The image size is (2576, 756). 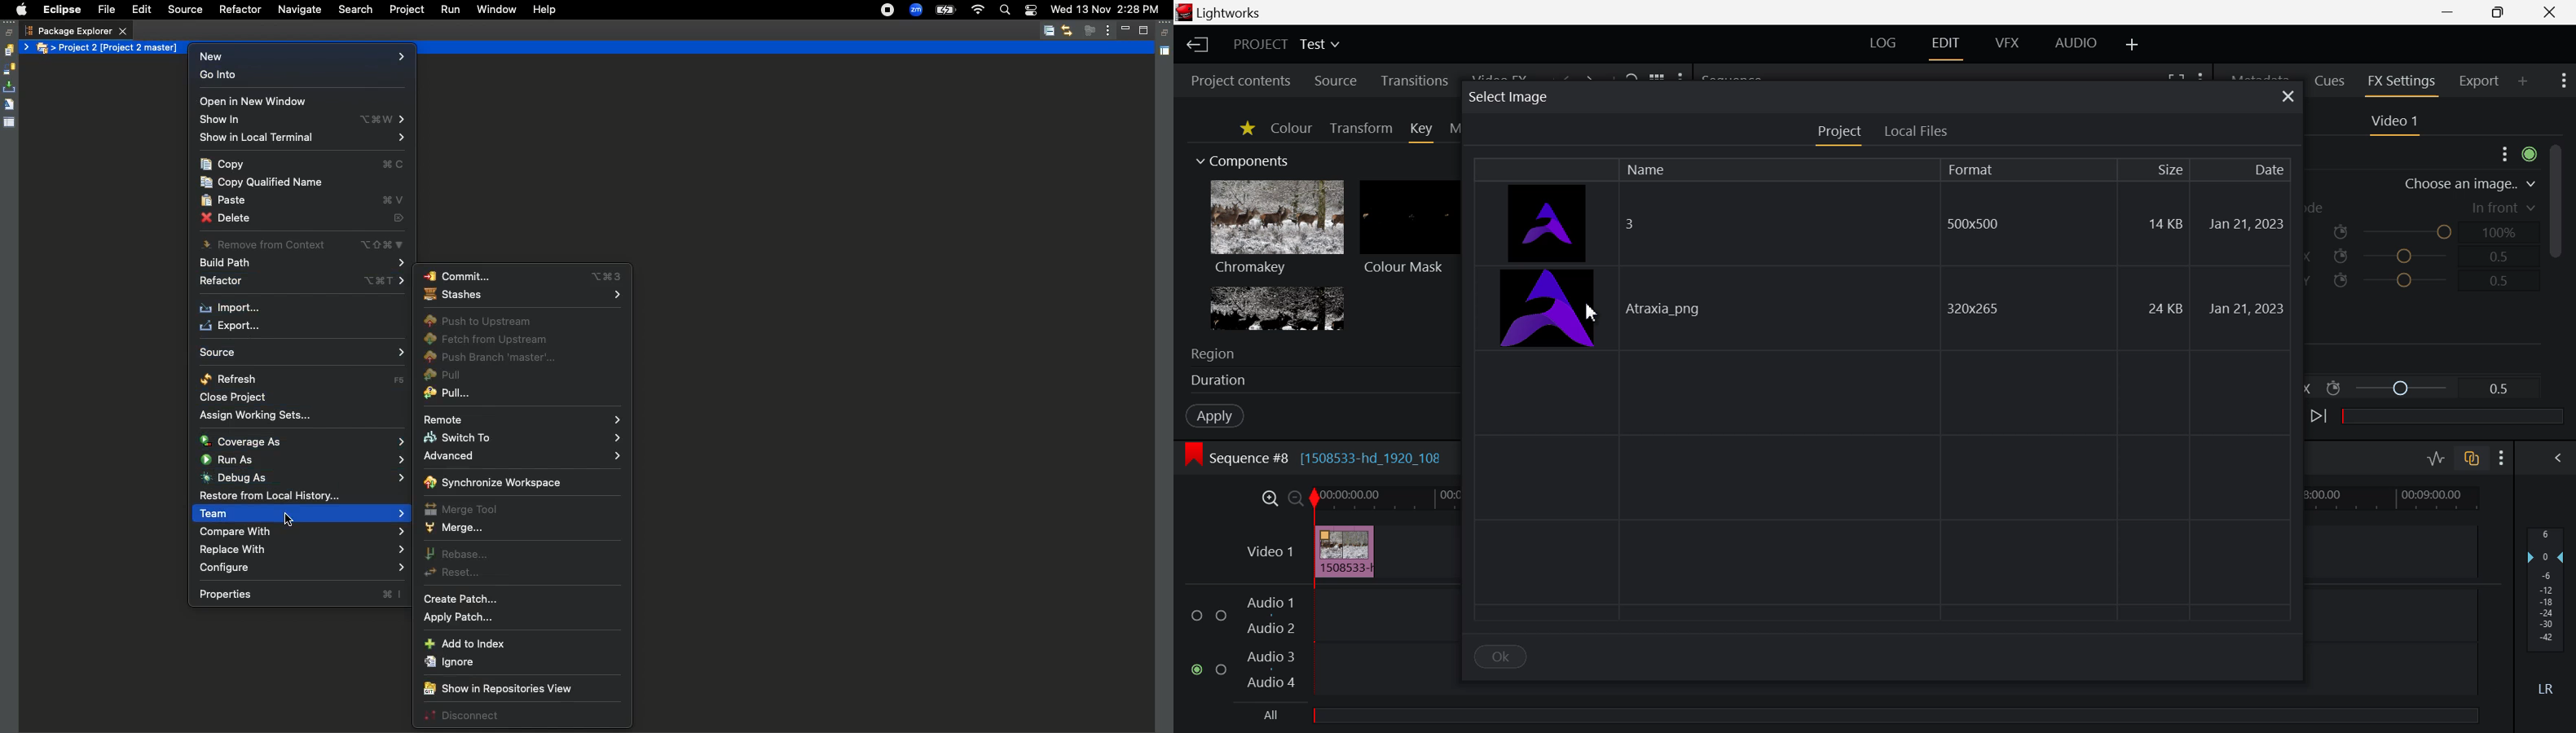 I want to click on Add Panel, so click(x=2523, y=81).